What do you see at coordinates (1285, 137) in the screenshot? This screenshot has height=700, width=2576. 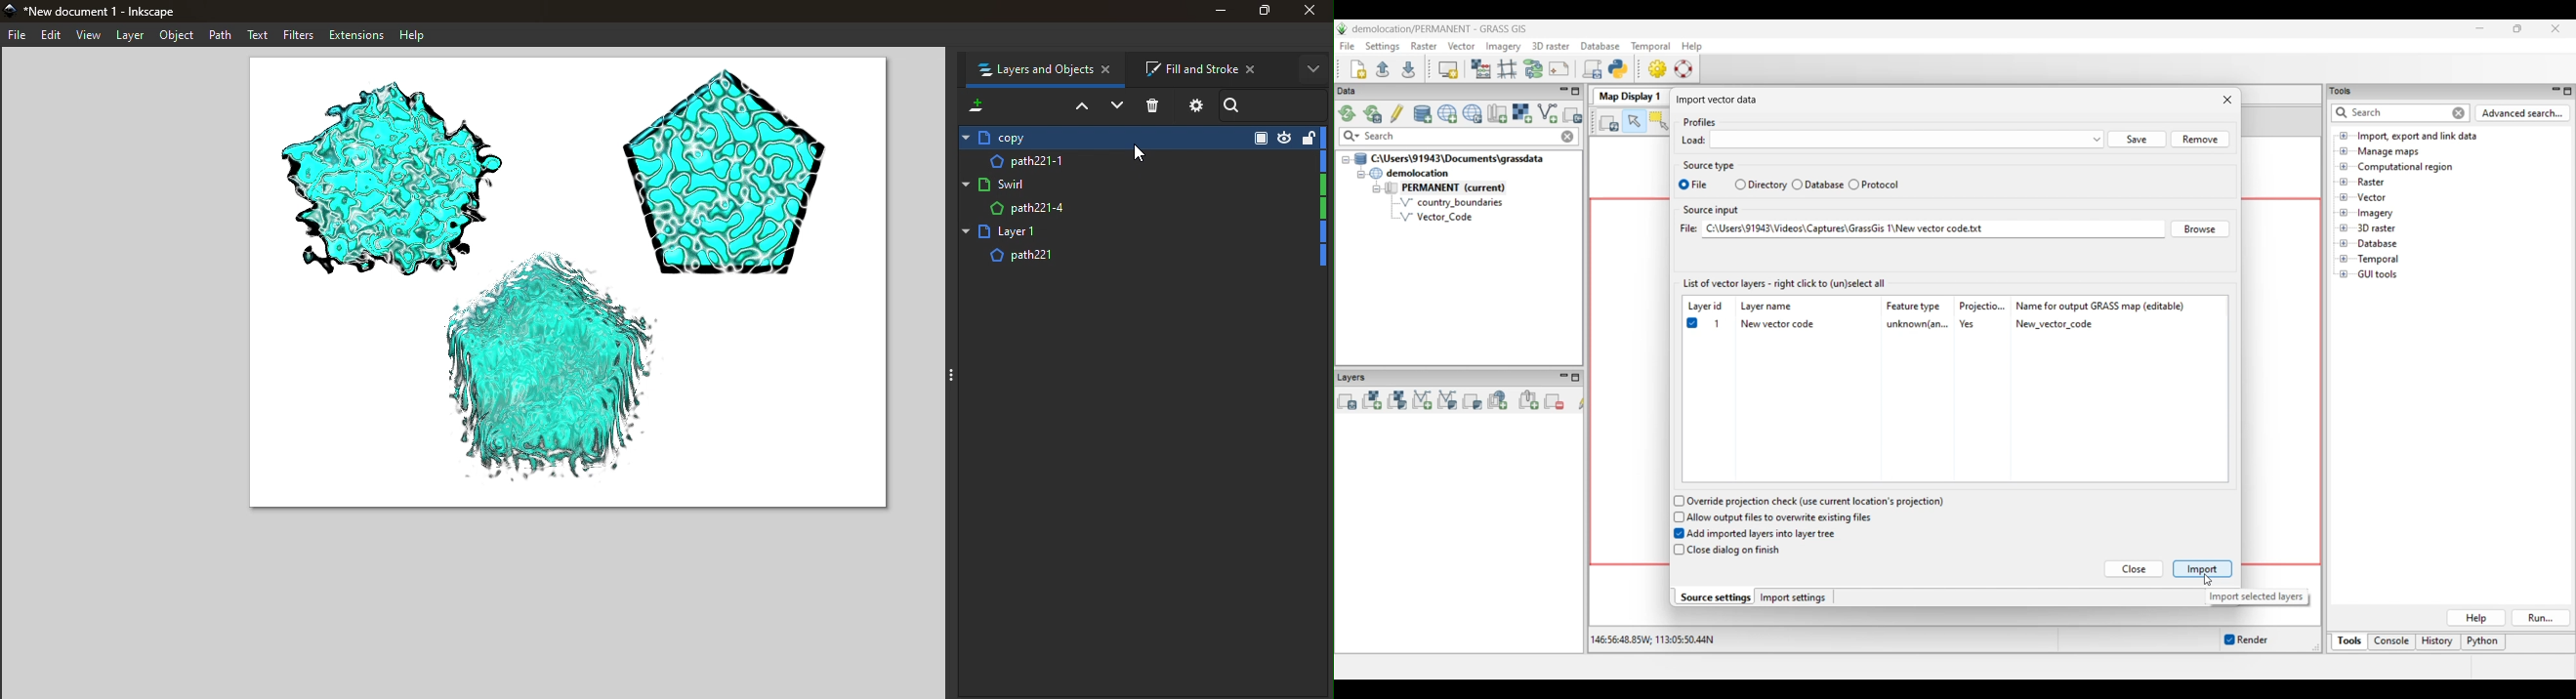 I see `Hide/Unhide Layer` at bounding box center [1285, 137].